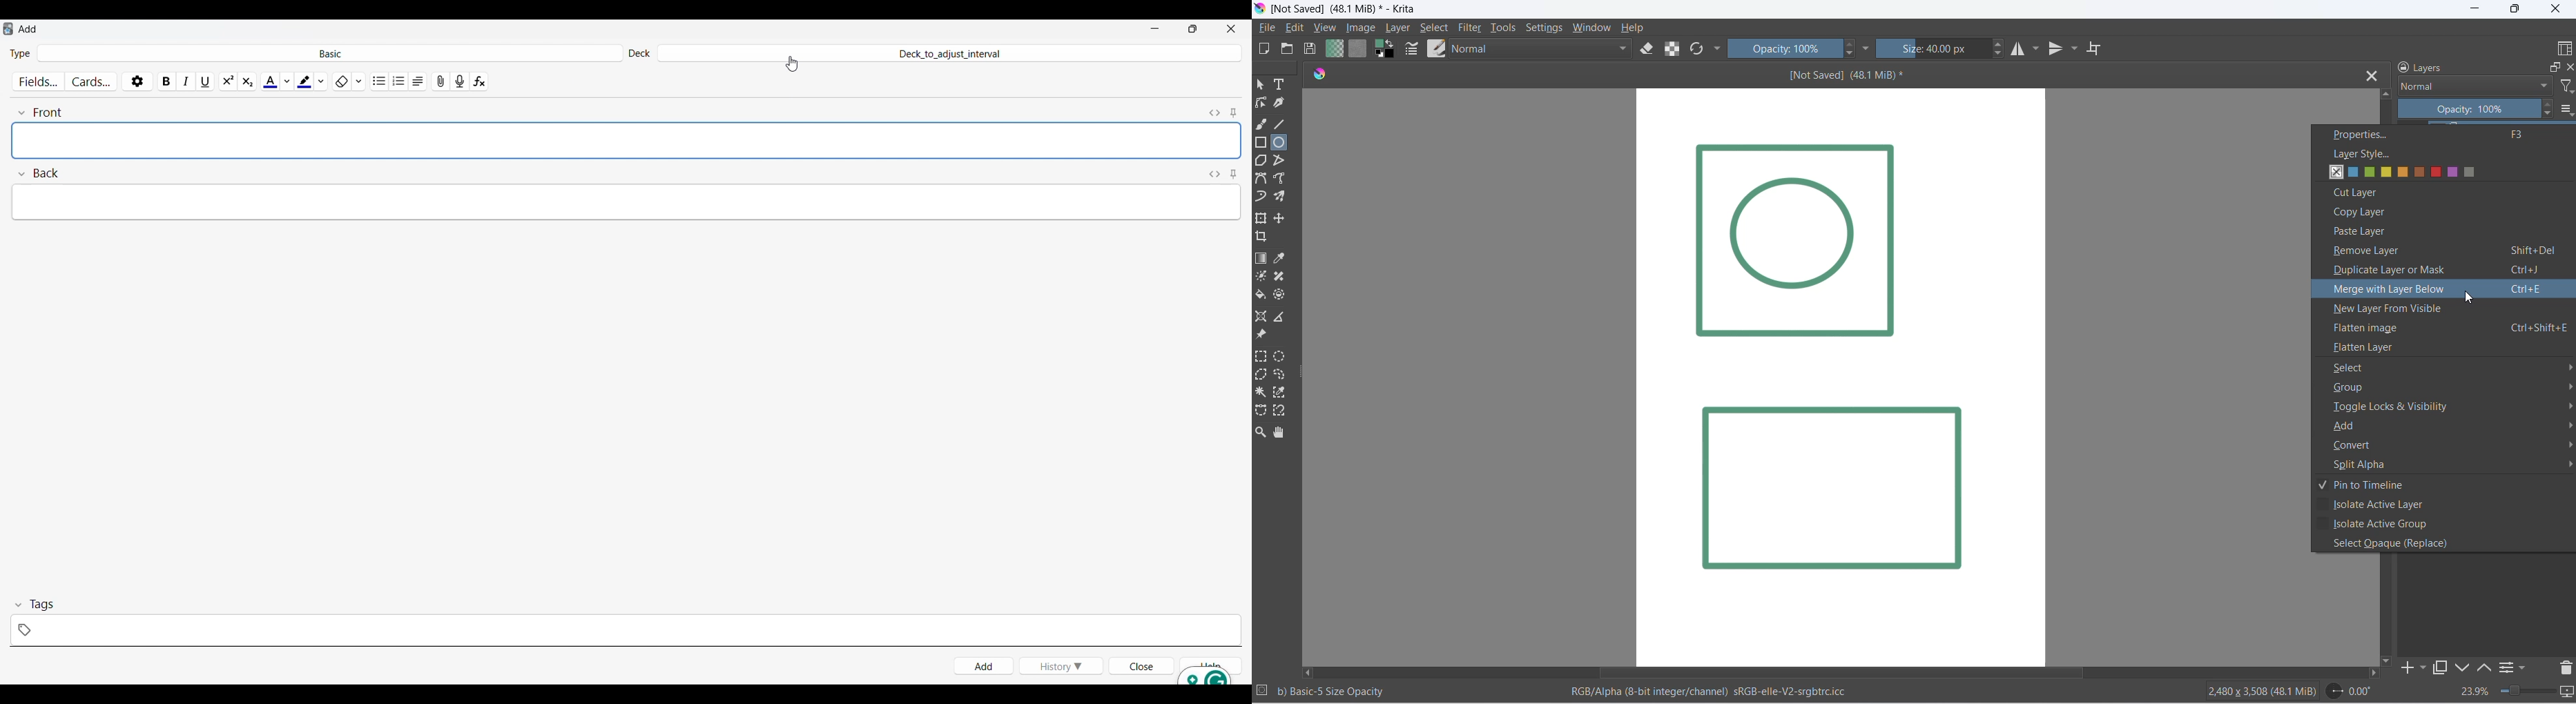 Image resolution: width=2576 pixels, height=728 pixels. What do you see at coordinates (40, 113) in the screenshot?
I see `Collapse font field` at bounding box center [40, 113].